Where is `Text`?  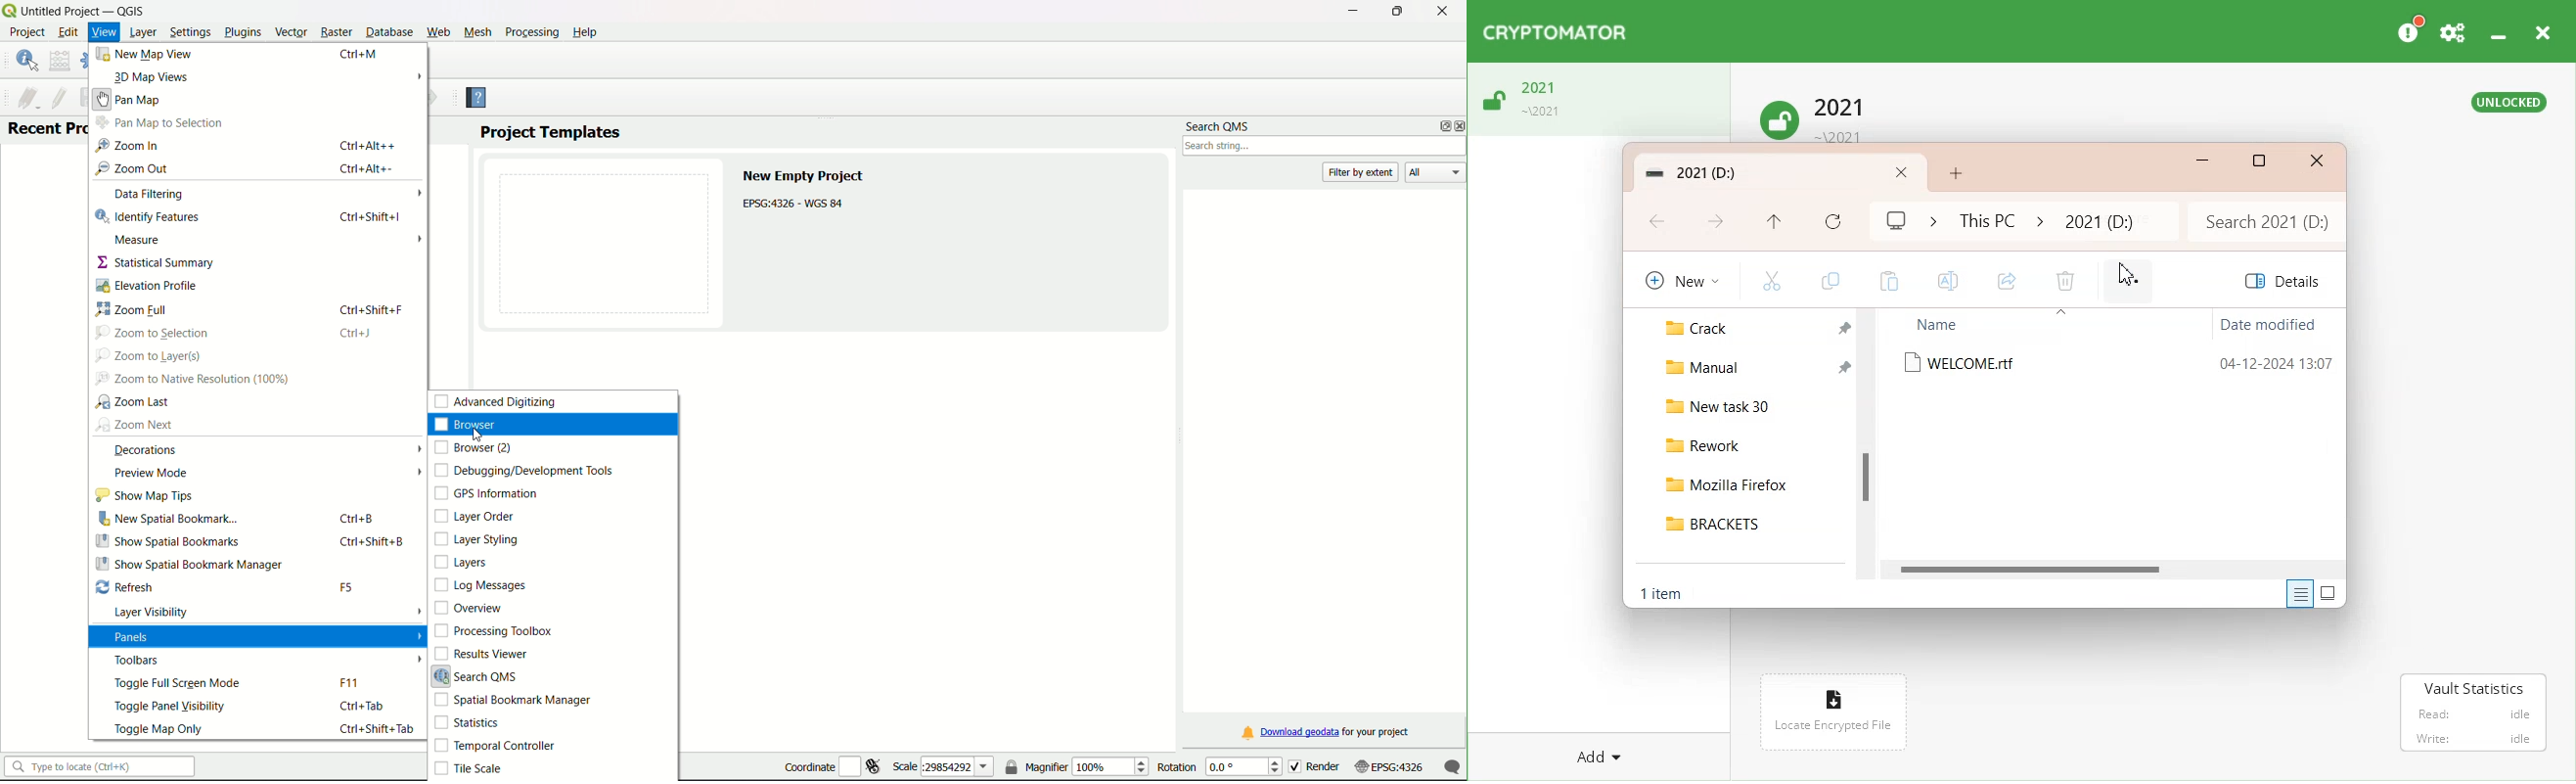 Text is located at coordinates (2508, 102).